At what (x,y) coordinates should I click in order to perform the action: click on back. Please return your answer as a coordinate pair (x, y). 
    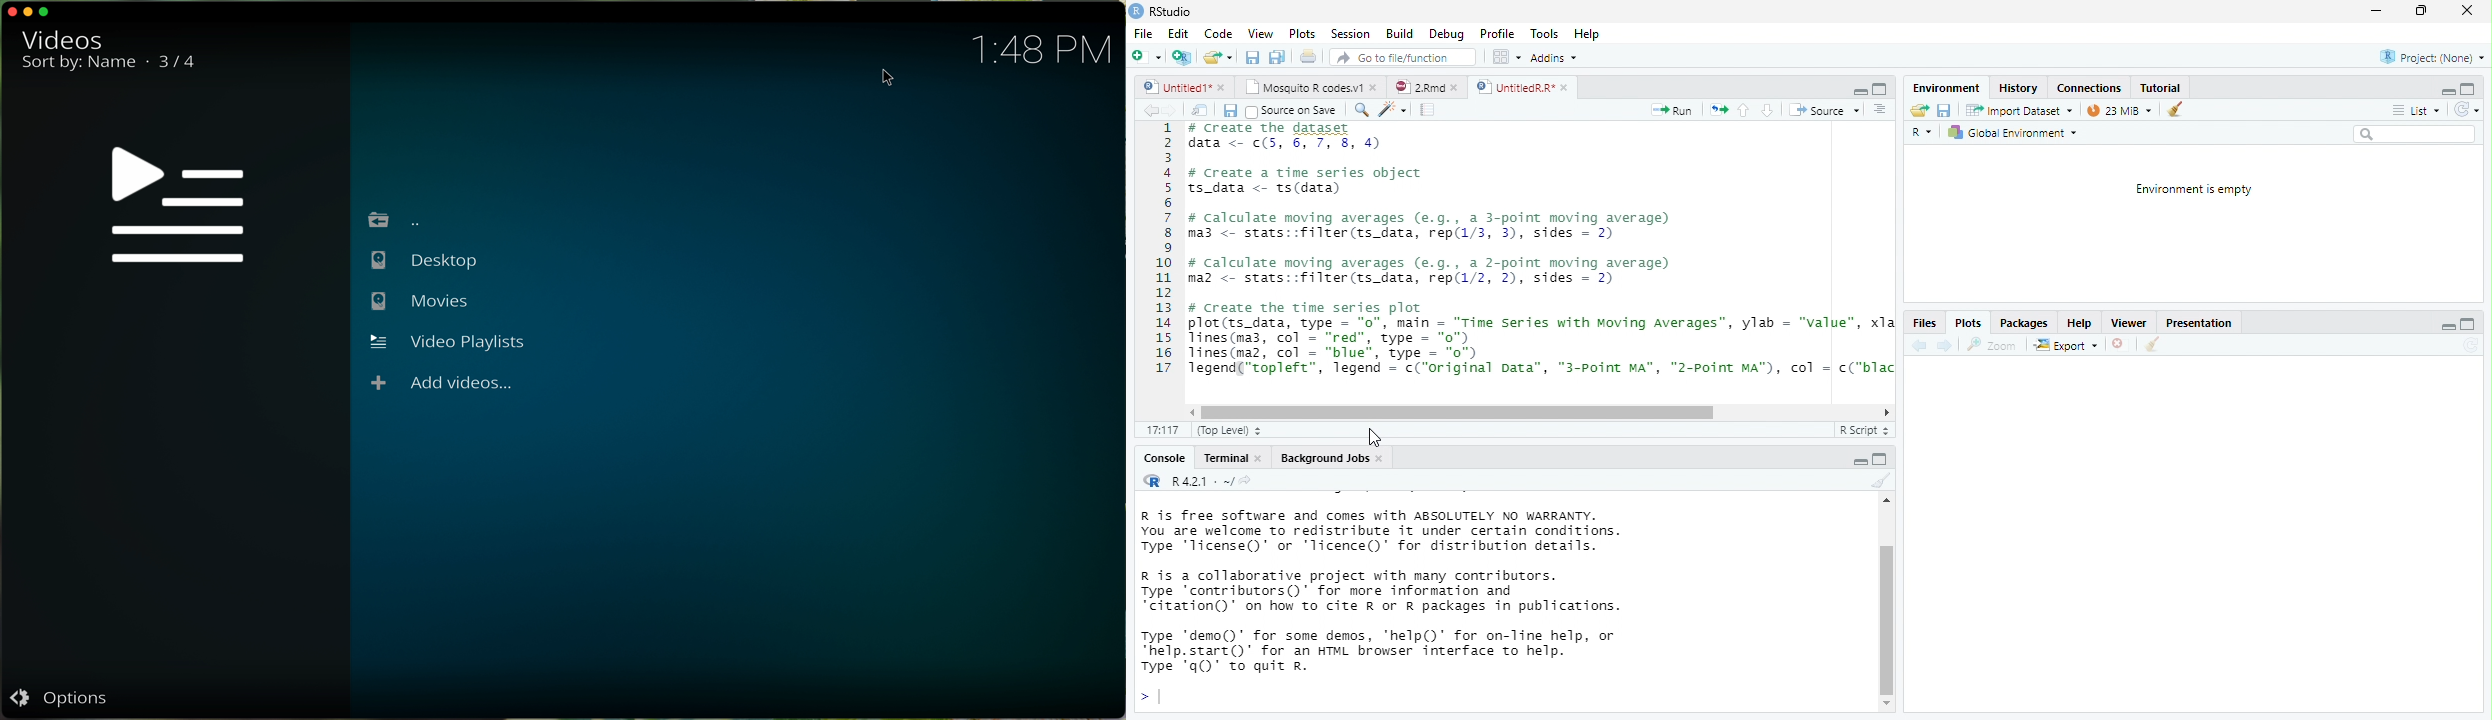
    Looking at the image, I should click on (1150, 110).